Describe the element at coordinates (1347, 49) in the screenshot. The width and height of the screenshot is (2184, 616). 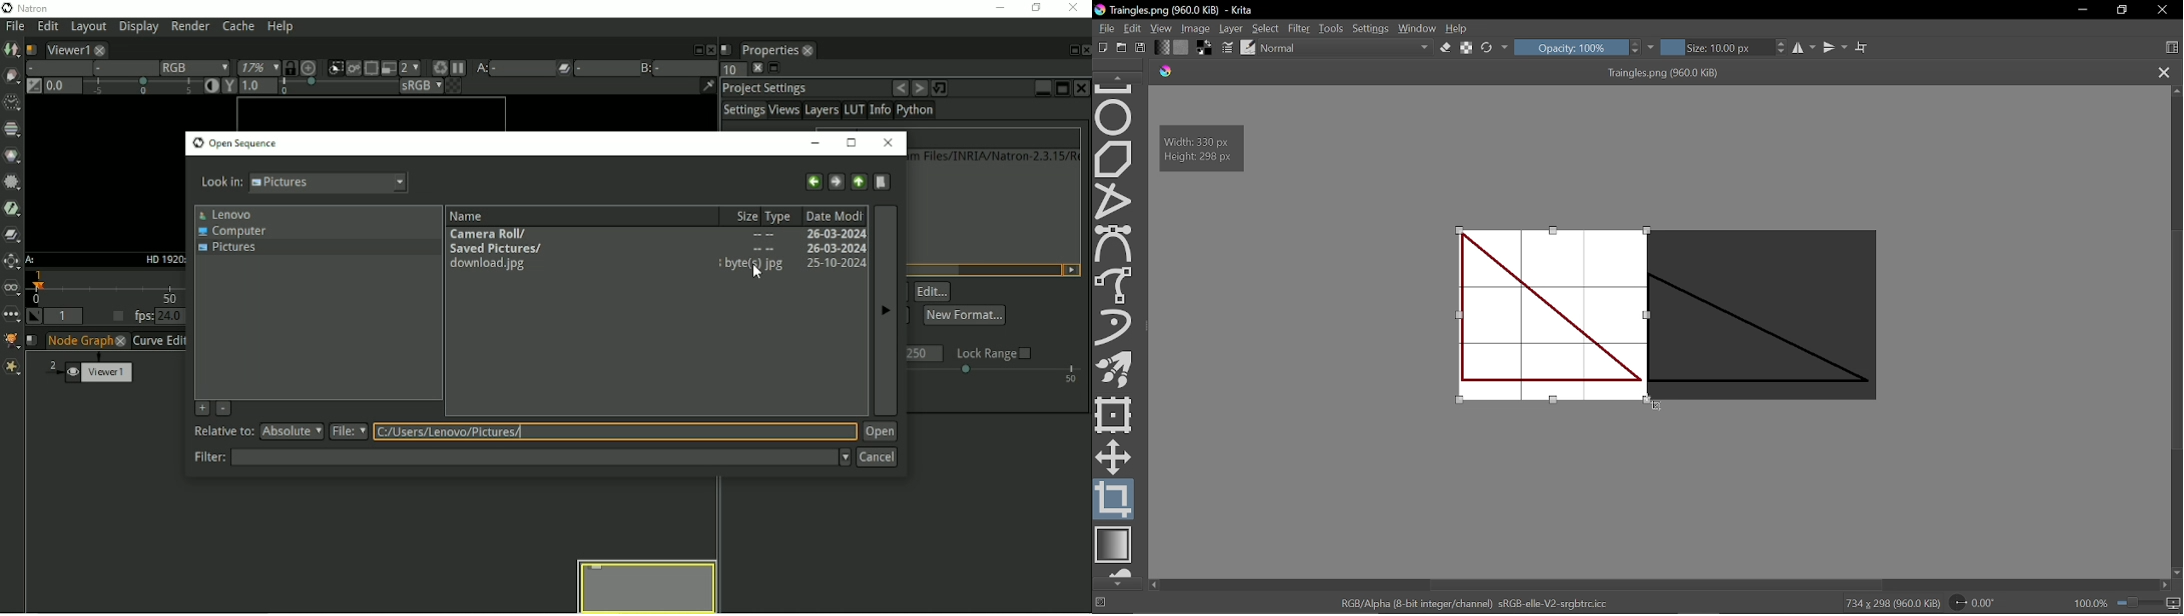
I see `Normal` at that location.